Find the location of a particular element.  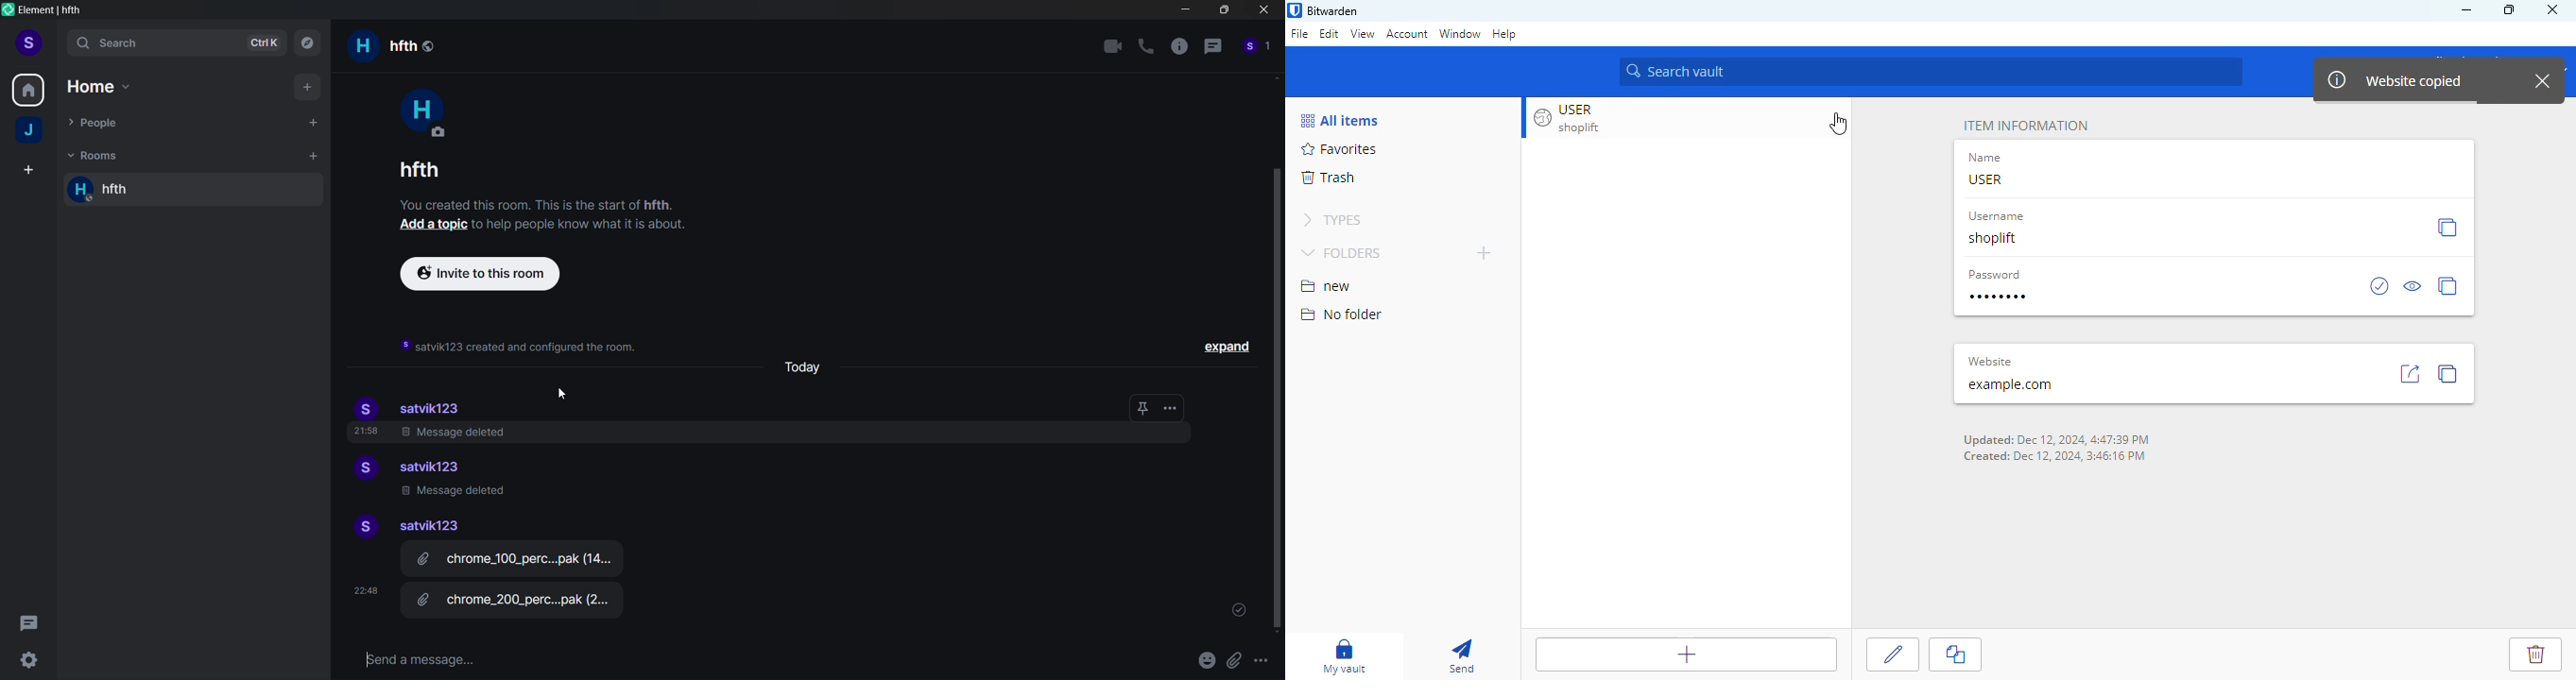

room name is located at coordinates (121, 191).